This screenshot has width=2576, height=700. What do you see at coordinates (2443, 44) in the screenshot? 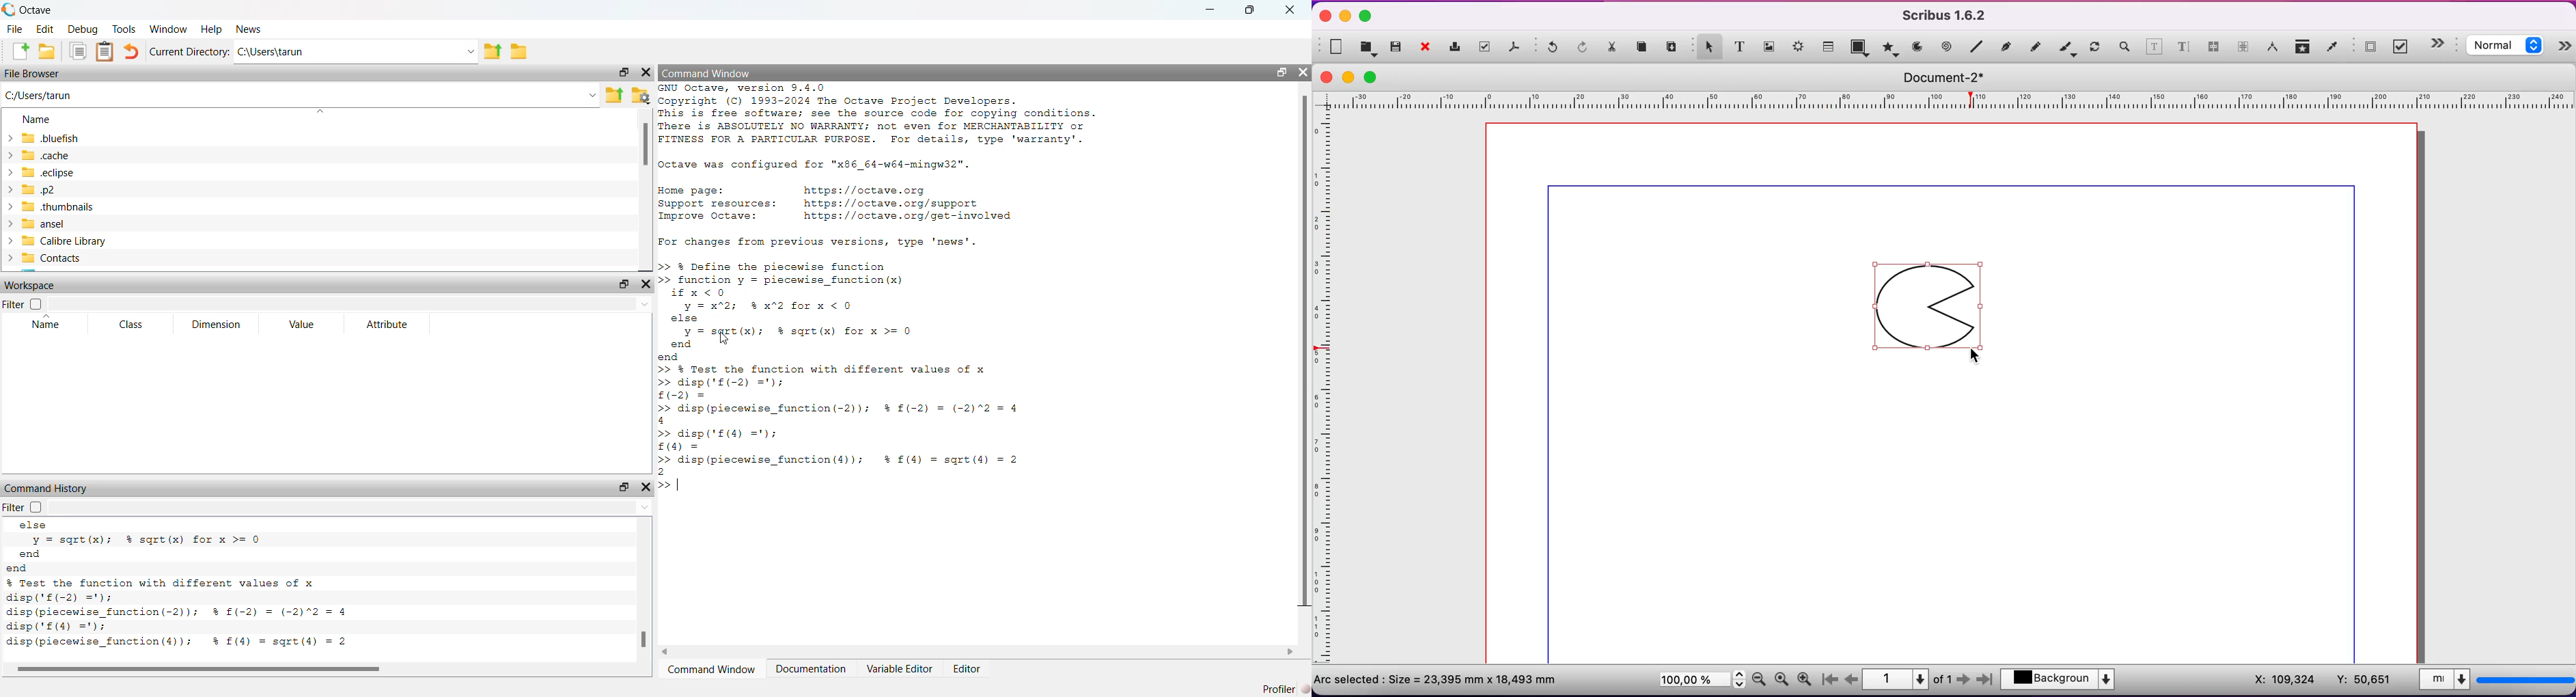
I see `hide/show panel` at bounding box center [2443, 44].